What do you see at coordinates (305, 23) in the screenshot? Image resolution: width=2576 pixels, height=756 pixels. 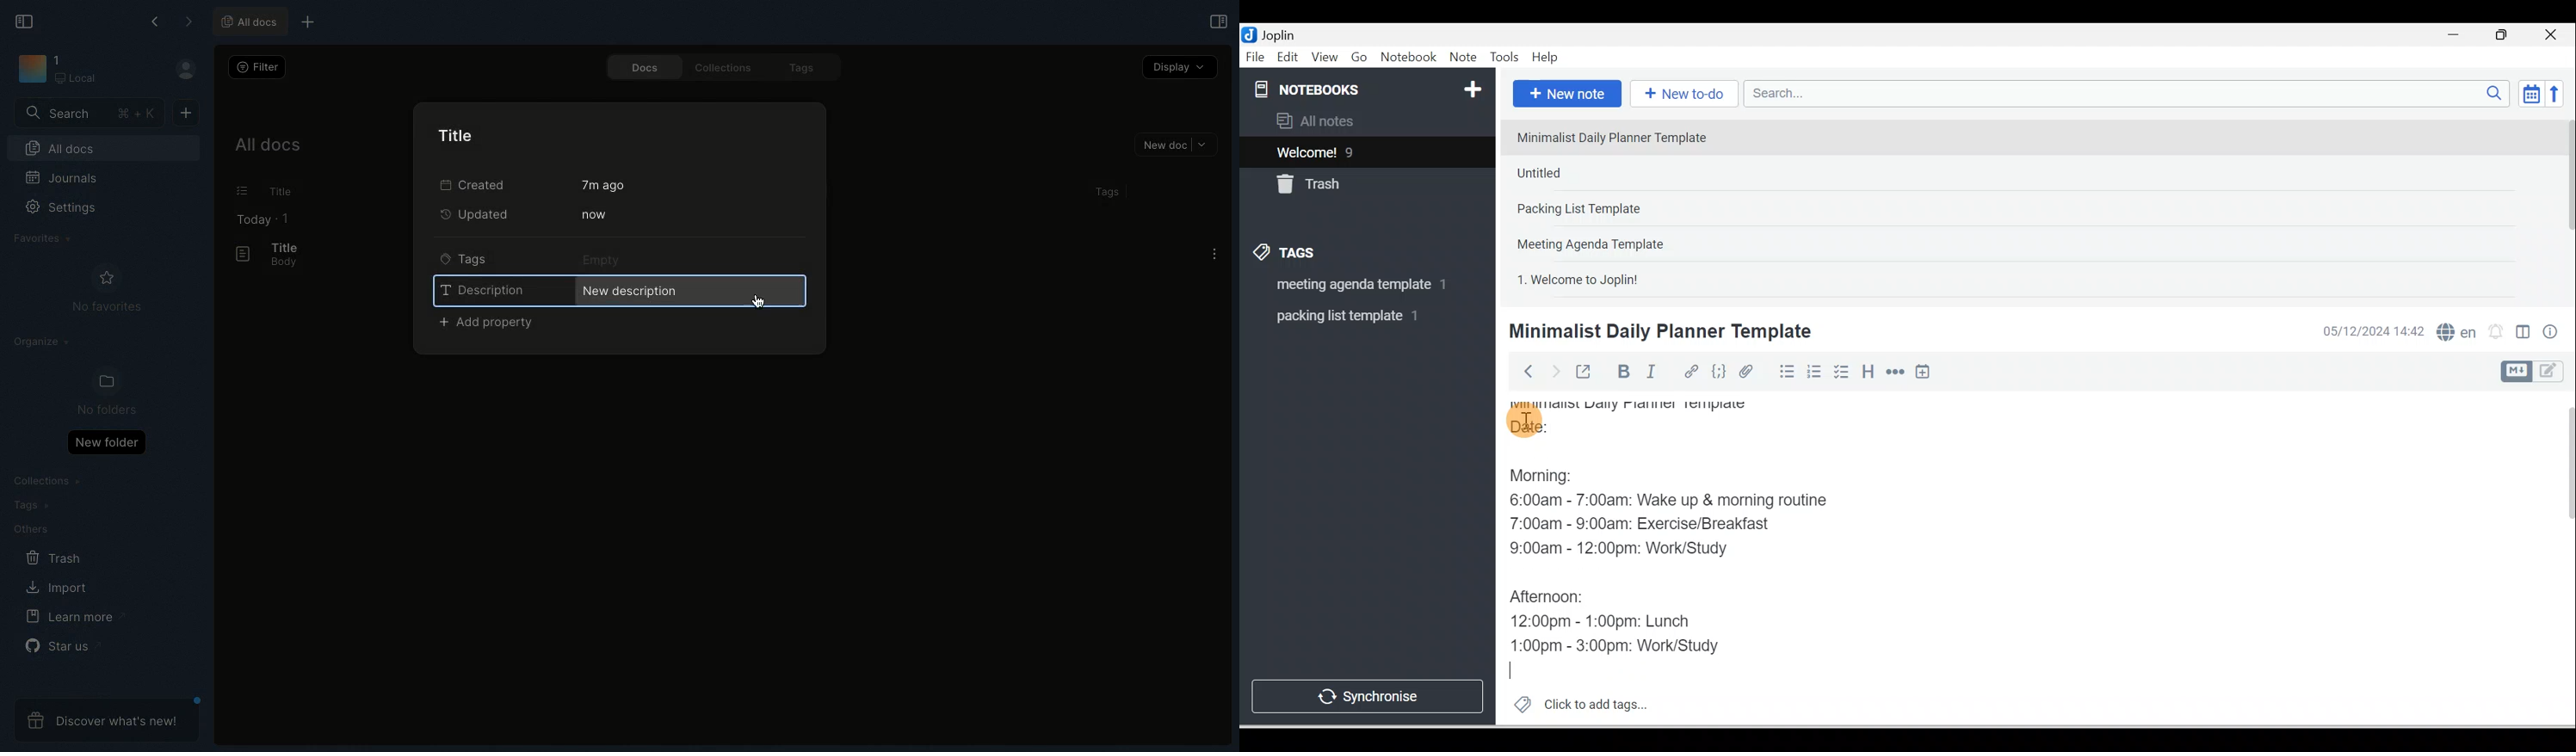 I see `New tab` at bounding box center [305, 23].